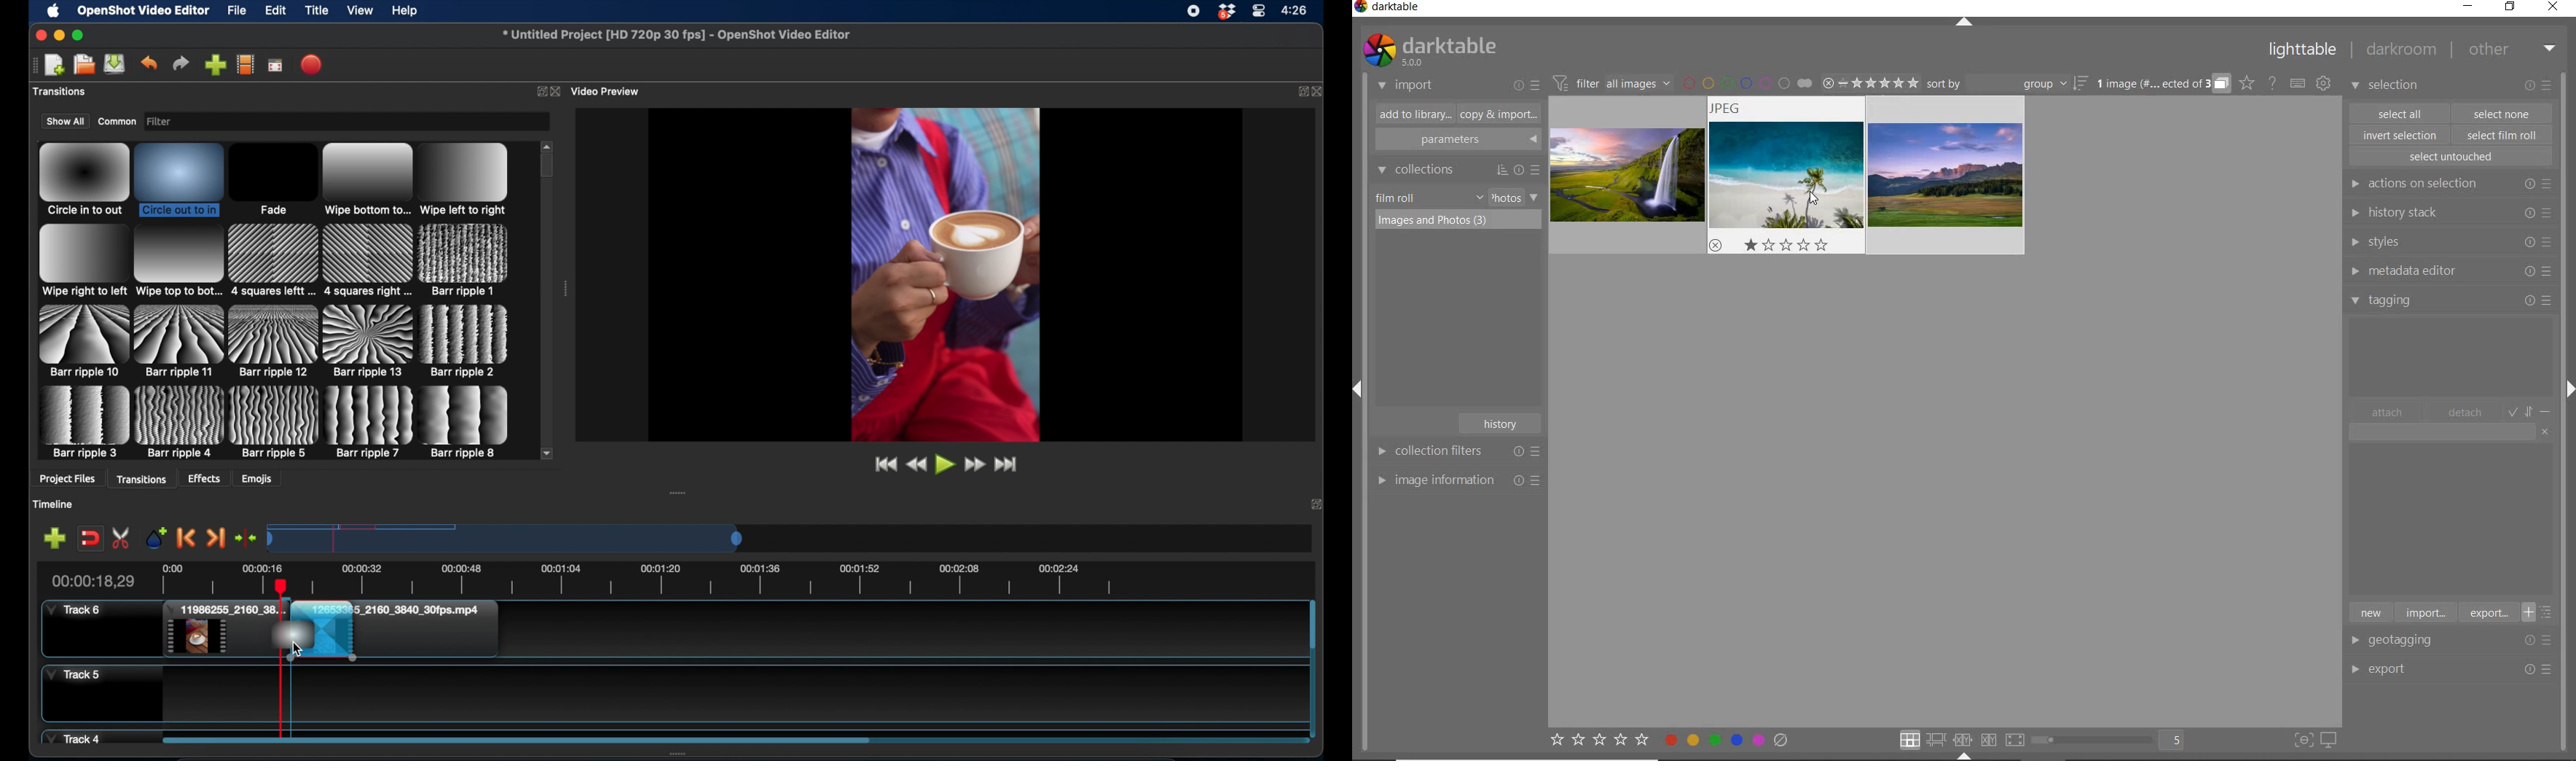  I want to click on export, so click(2404, 668).